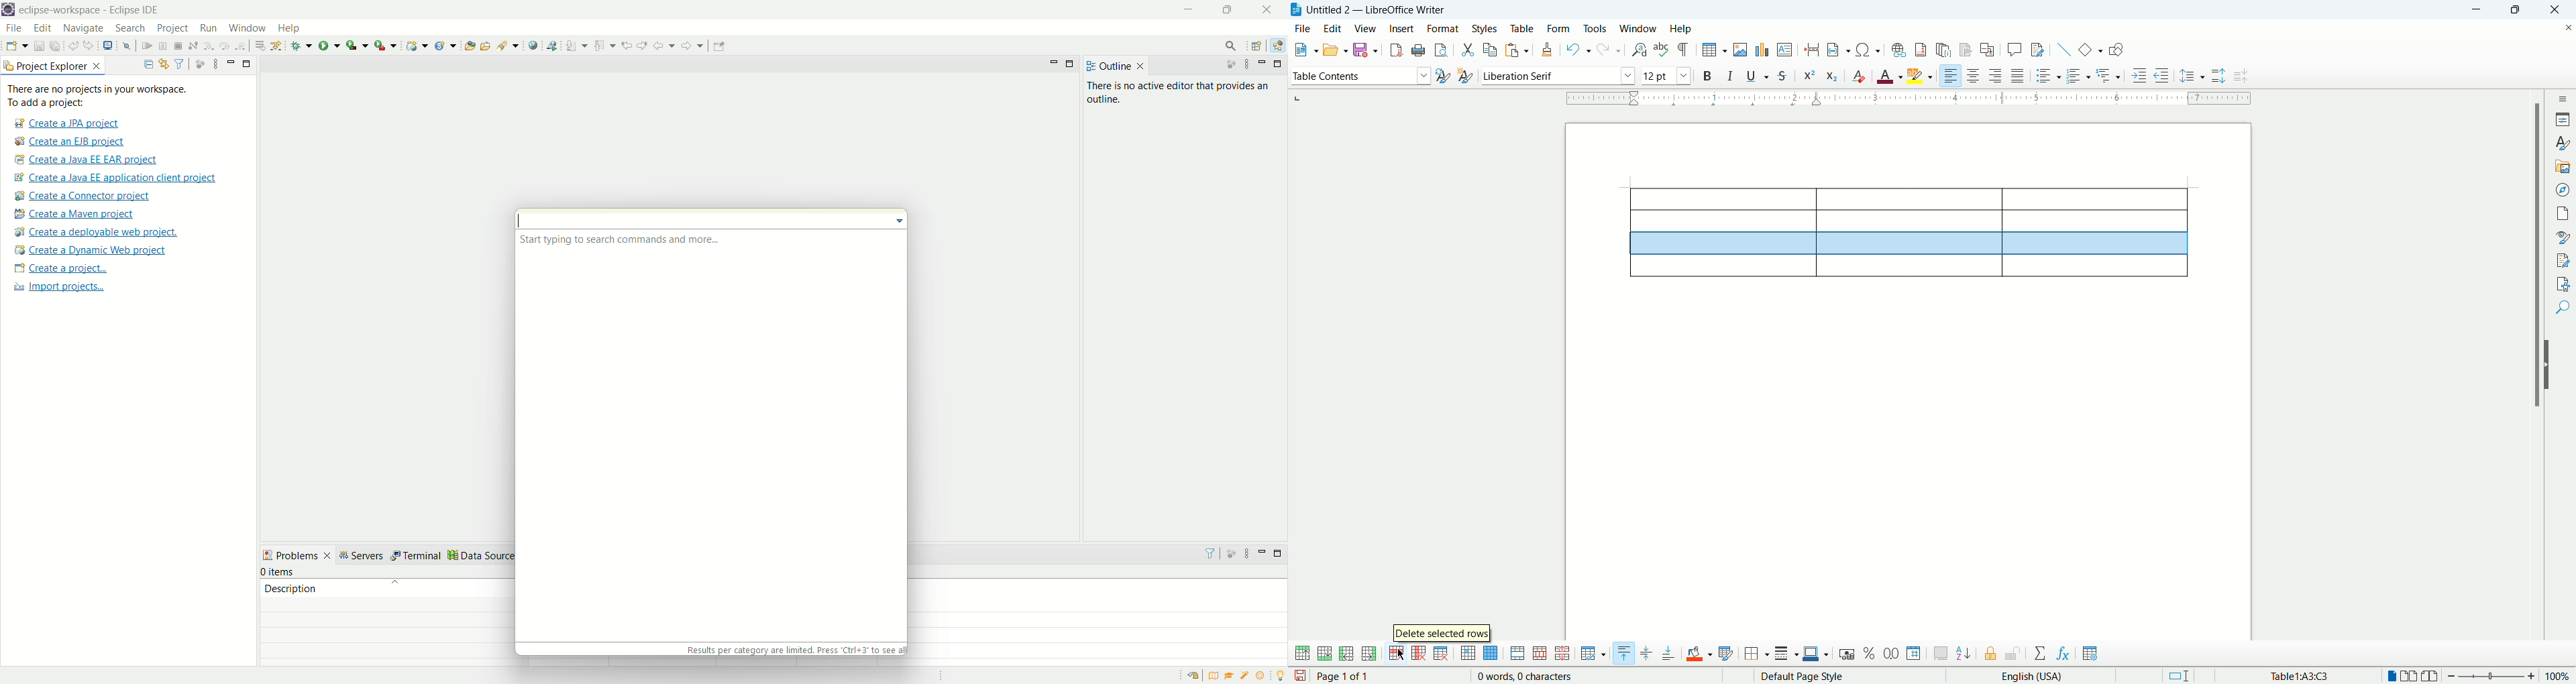 Image resolution: width=2576 pixels, height=700 pixels. What do you see at coordinates (533, 44) in the screenshot?
I see `open web browser` at bounding box center [533, 44].